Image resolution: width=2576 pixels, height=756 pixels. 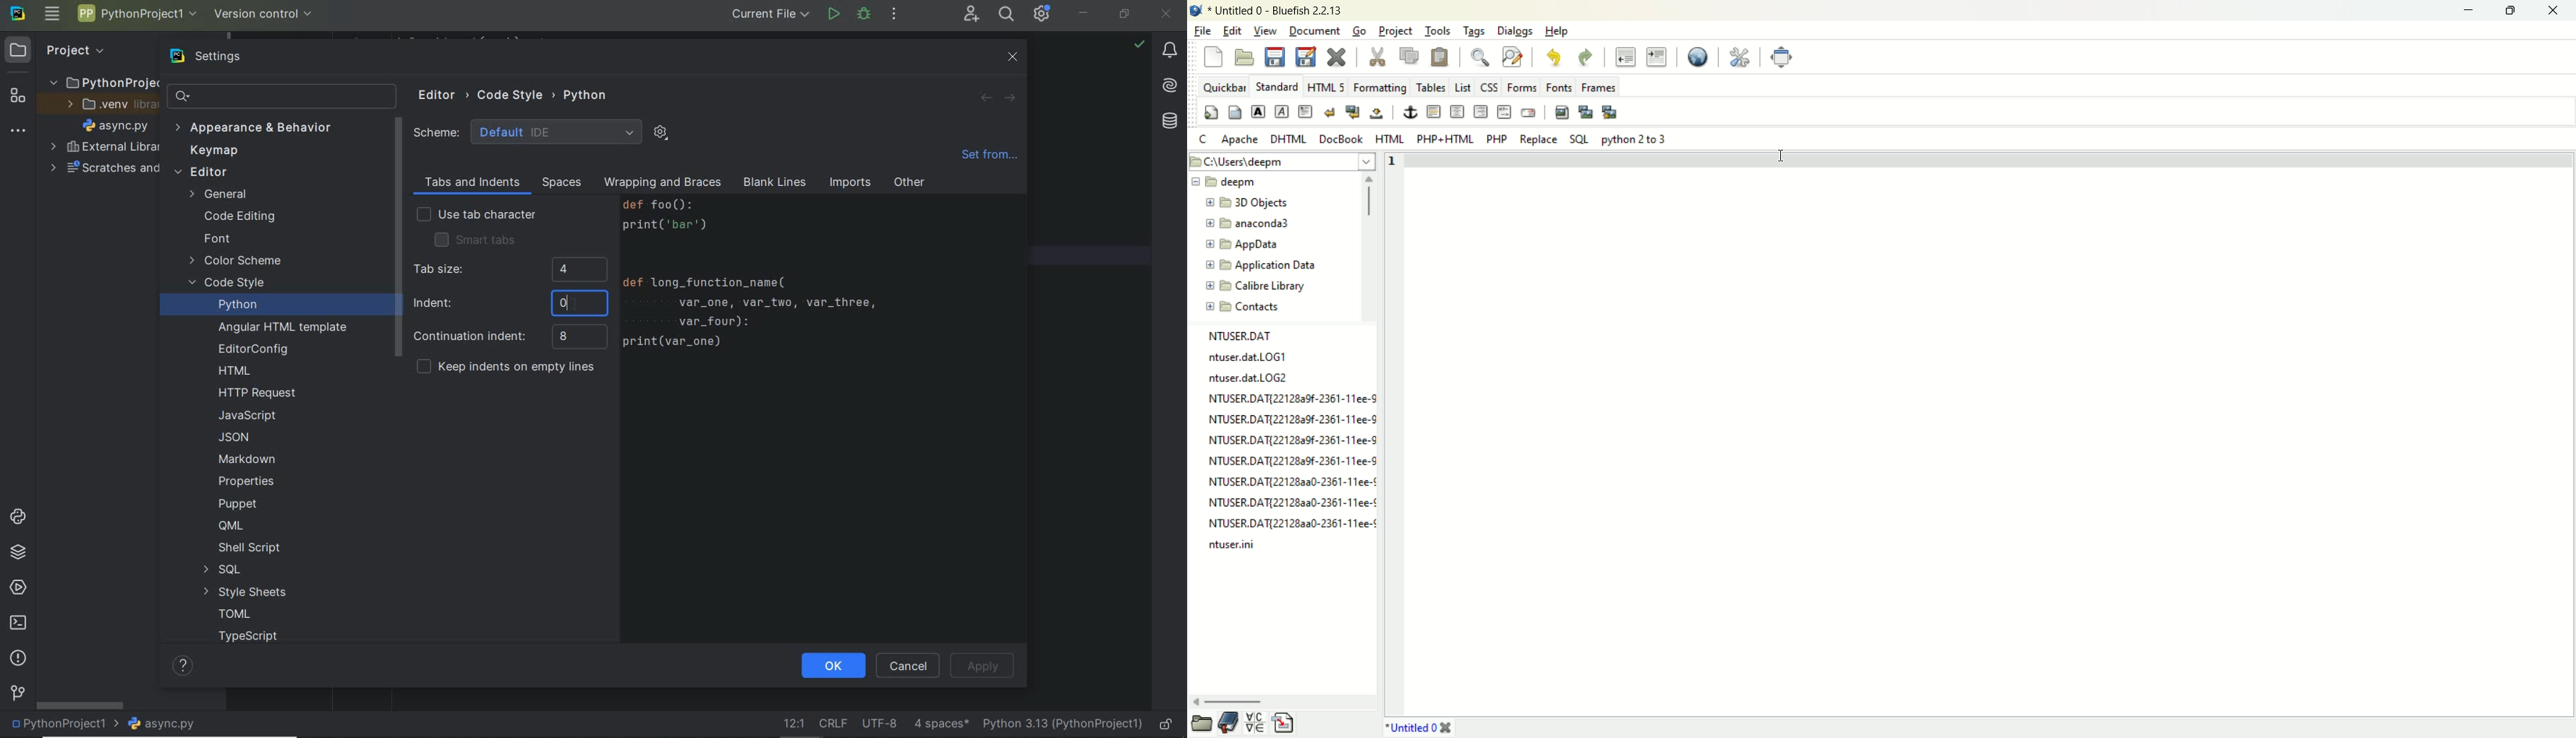 I want to click on quick settings, so click(x=1204, y=140).